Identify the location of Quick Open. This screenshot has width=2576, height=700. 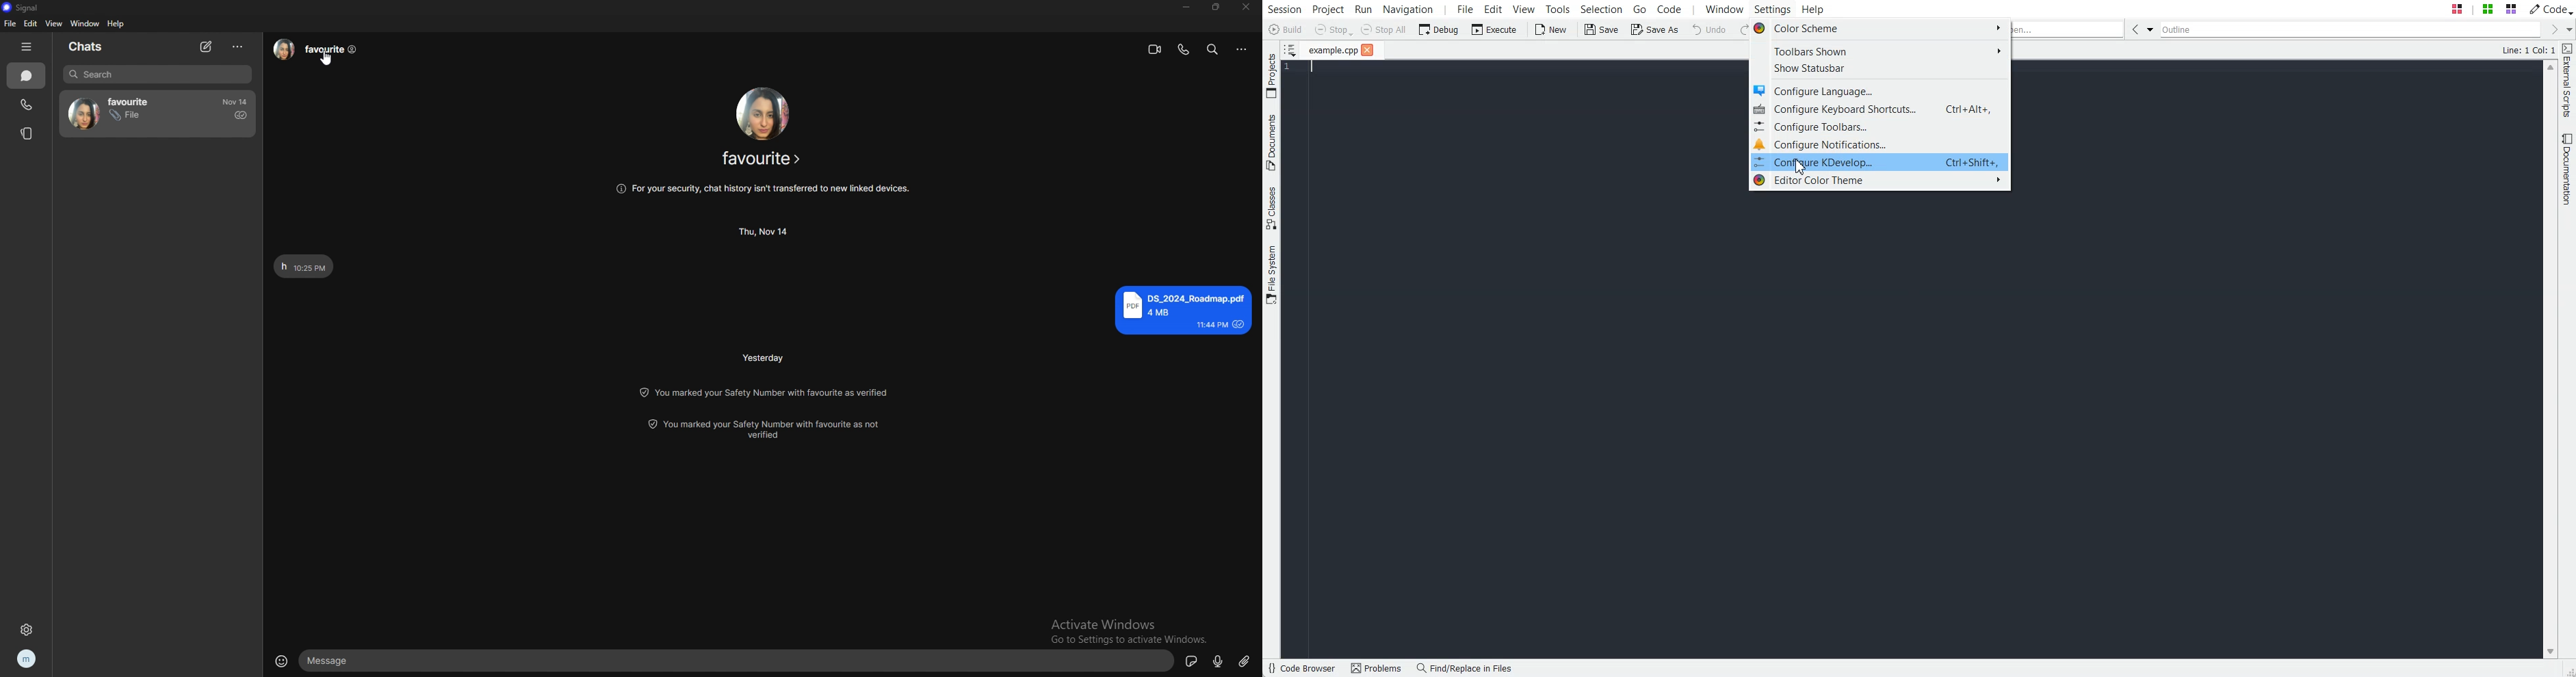
(2068, 29).